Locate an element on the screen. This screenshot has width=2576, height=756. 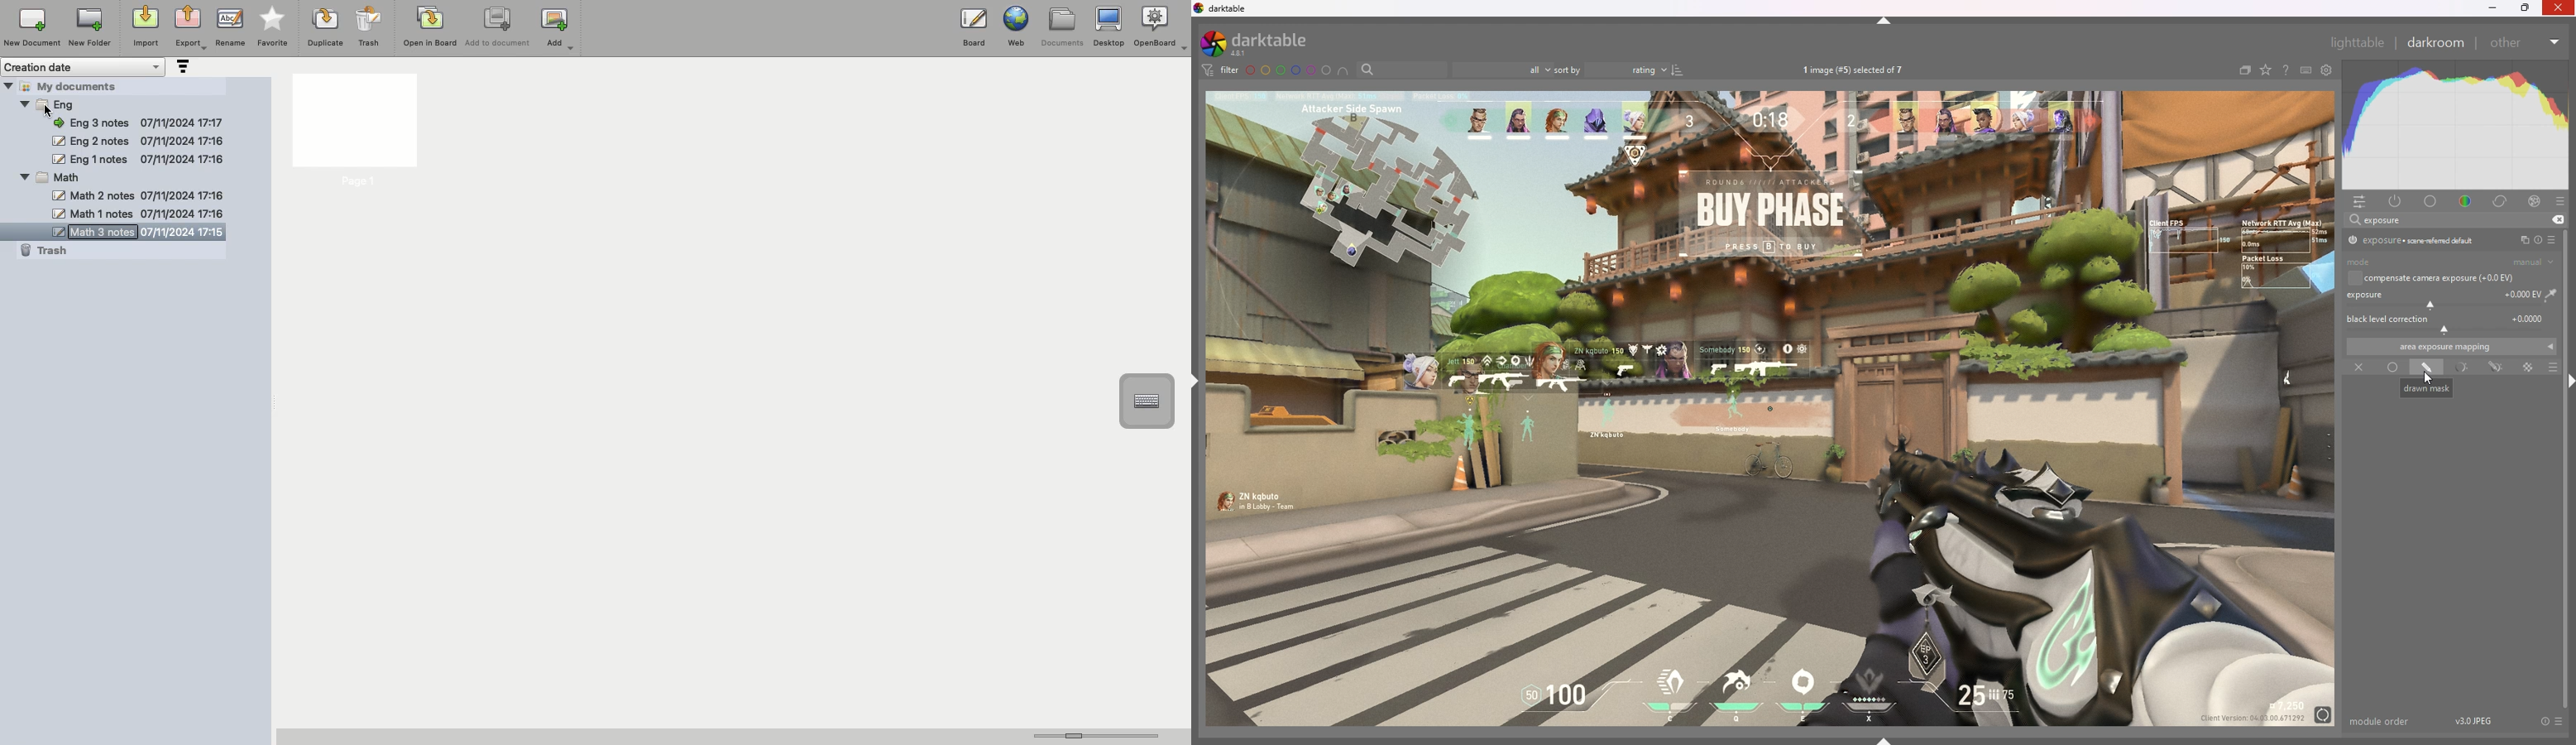
area exposure mapping is located at coordinates (2452, 347).